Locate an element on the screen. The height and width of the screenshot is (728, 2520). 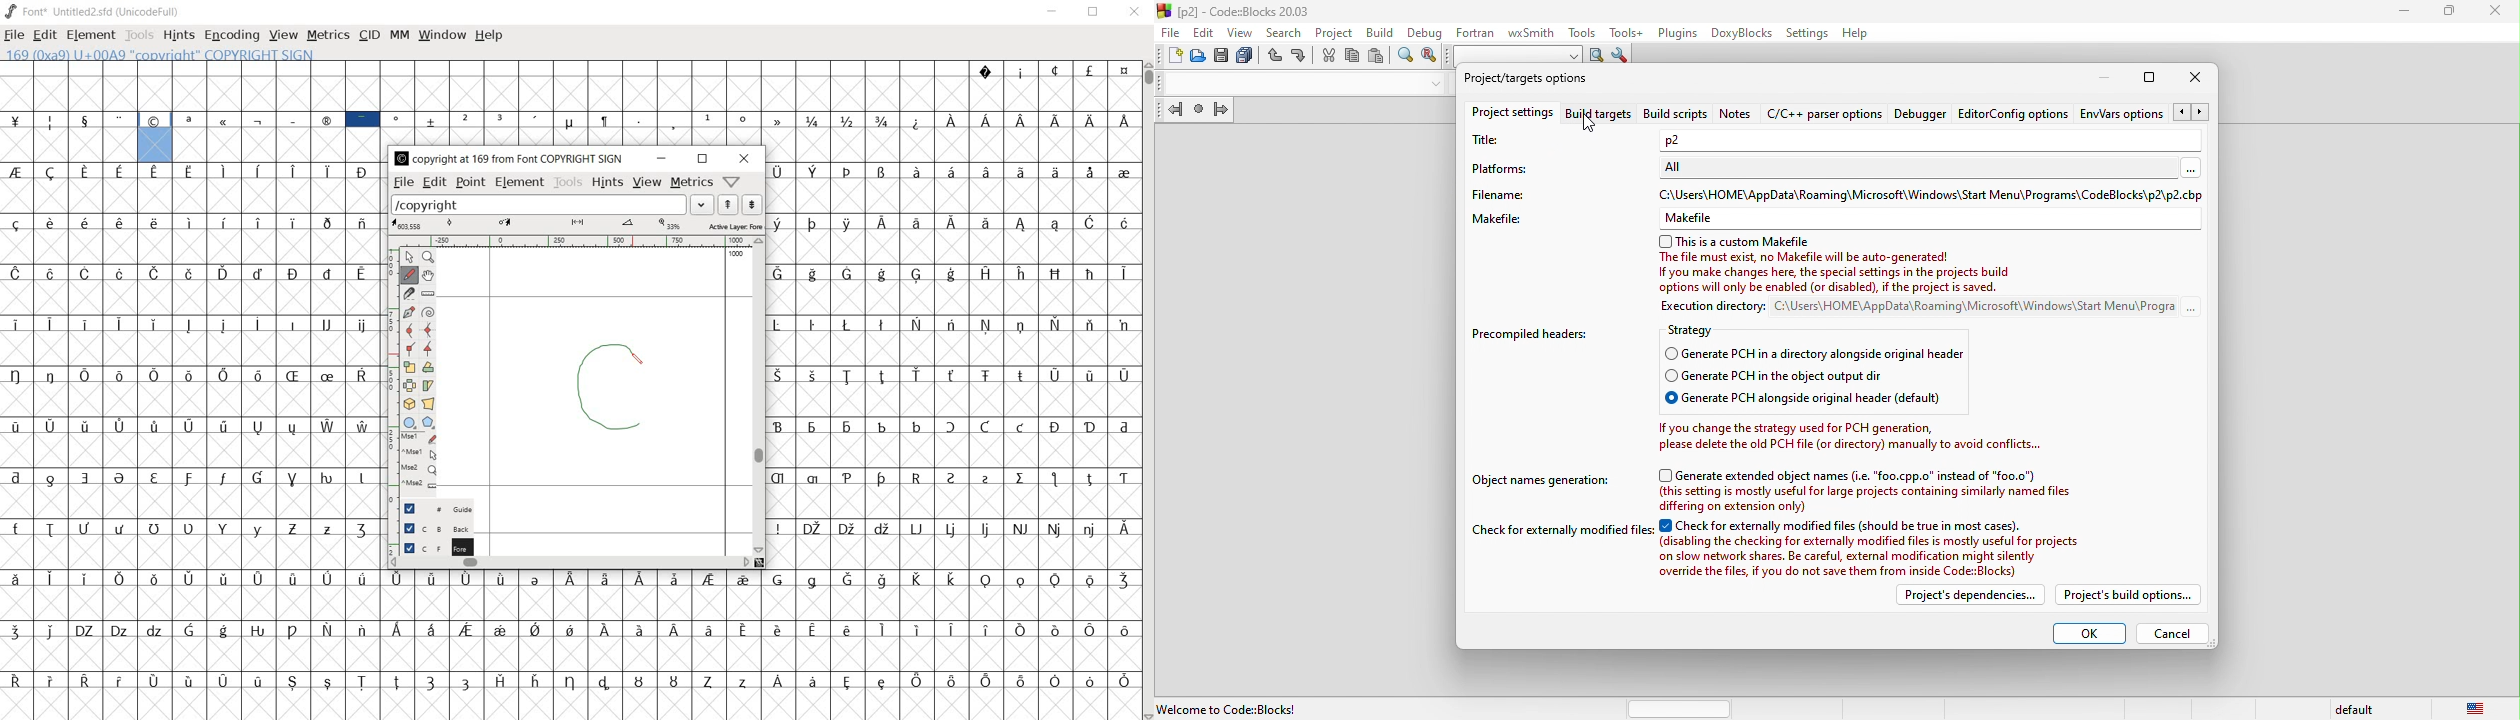
tools is located at coordinates (1579, 31).